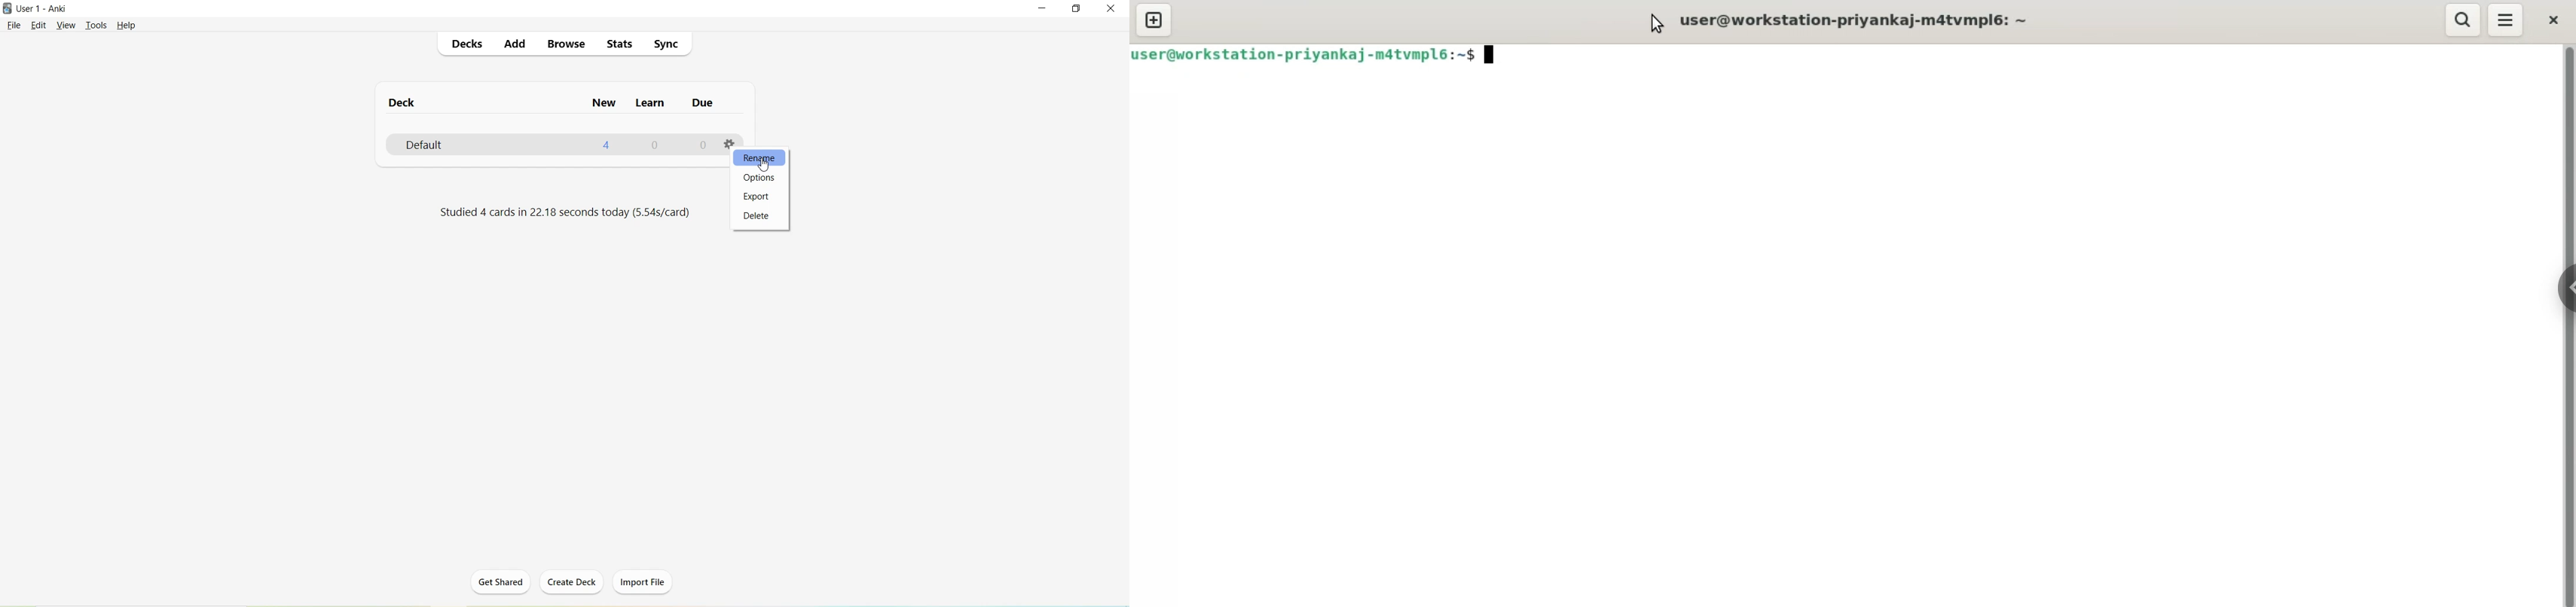 The width and height of the screenshot is (2576, 616). Describe the element at coordinates (760, 195) in the screenshot. I see `Export` at that location.